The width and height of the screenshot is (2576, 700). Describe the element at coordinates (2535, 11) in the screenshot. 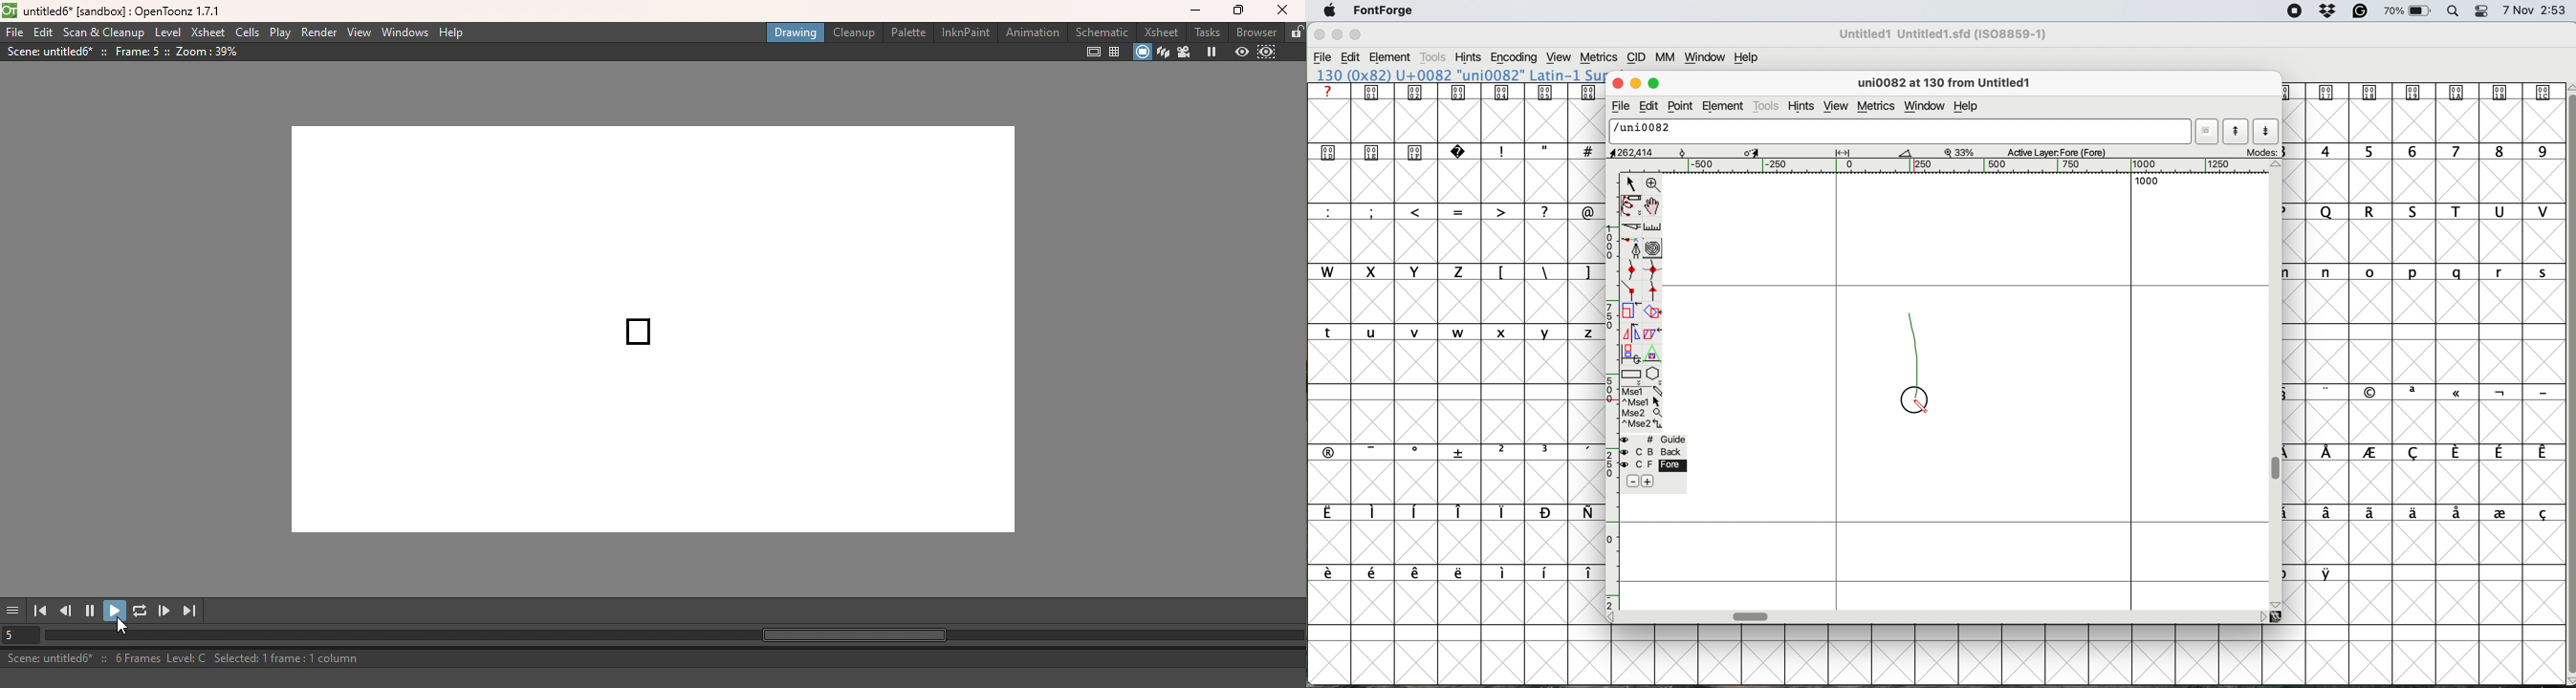

I see `date and time` at that location.